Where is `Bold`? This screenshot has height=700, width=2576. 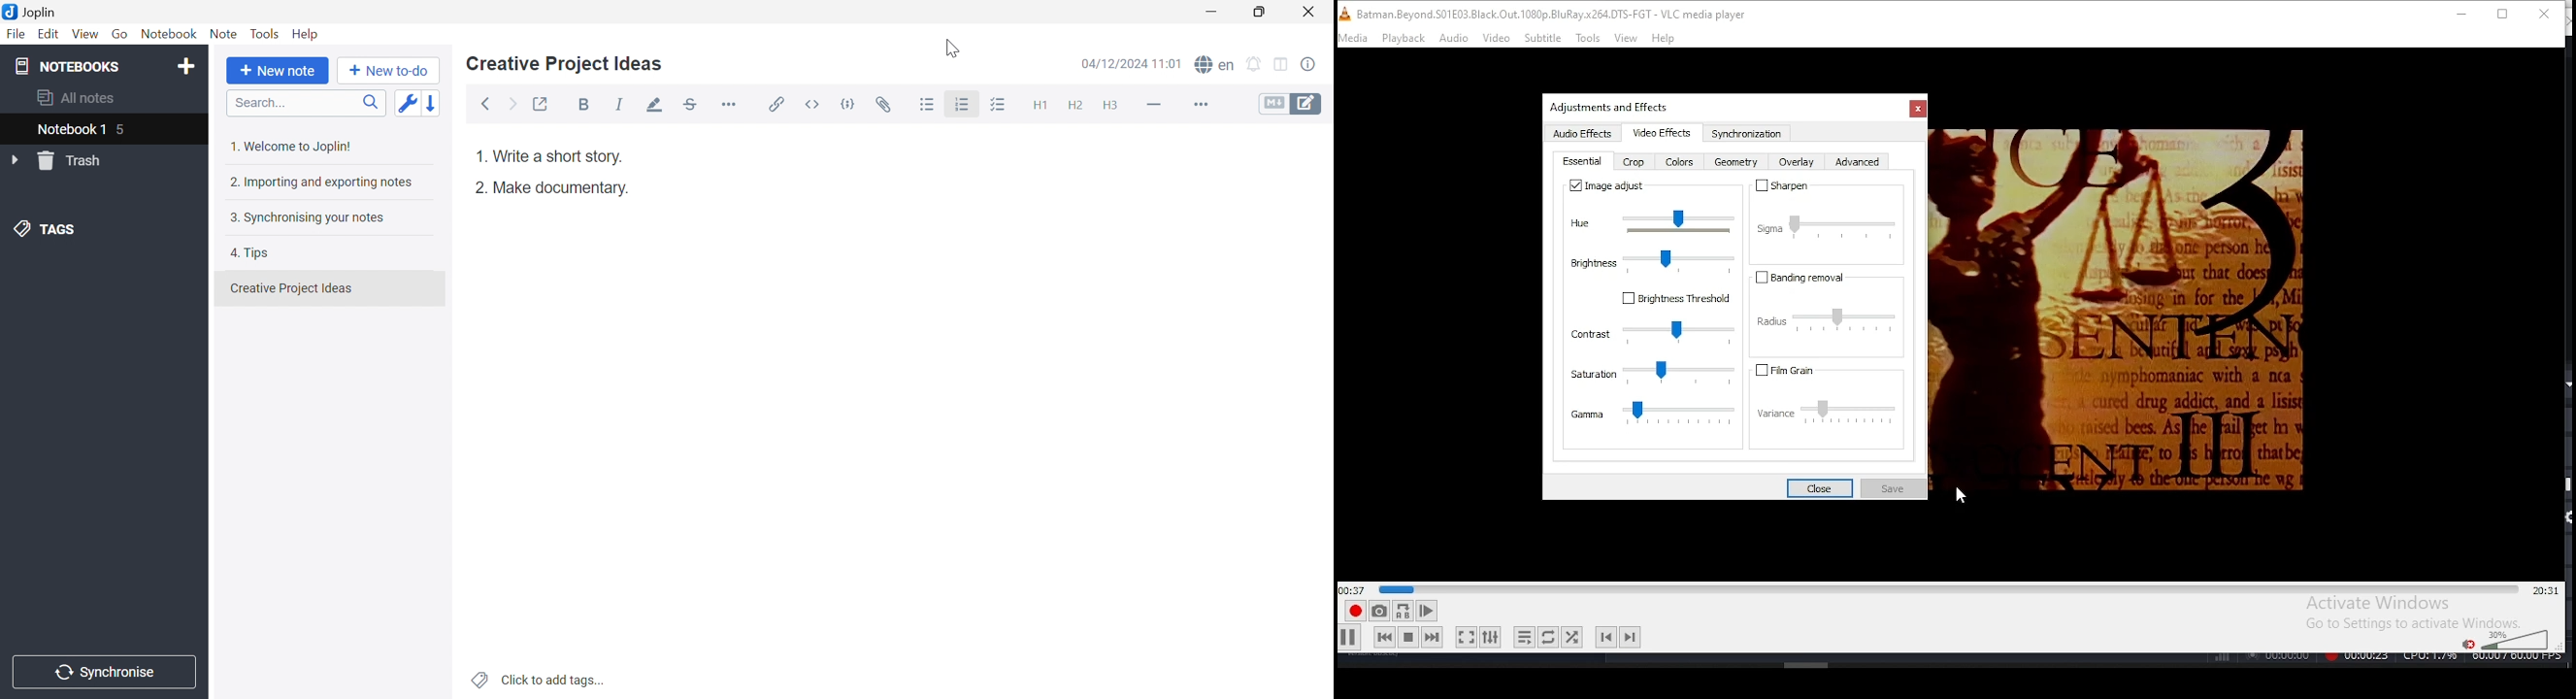
Bold is located at coordinates (586, 106).